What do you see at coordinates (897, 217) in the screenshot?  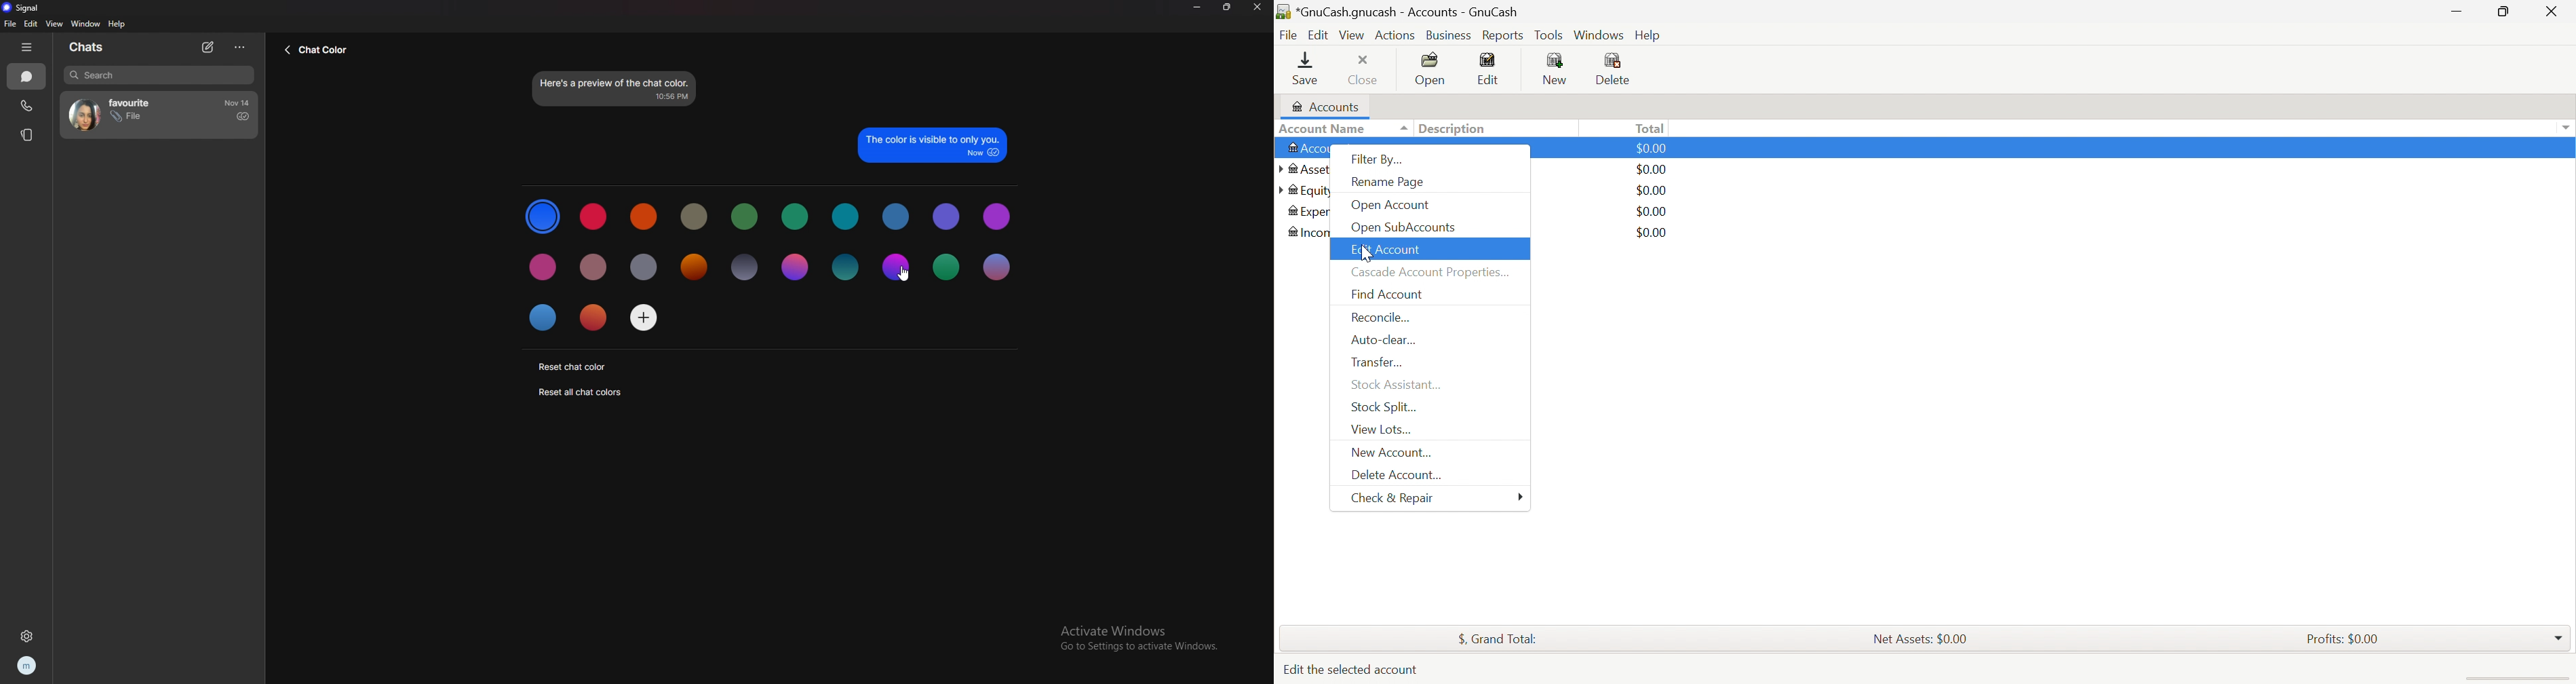 I see `color` at bounding box center [897, 217].